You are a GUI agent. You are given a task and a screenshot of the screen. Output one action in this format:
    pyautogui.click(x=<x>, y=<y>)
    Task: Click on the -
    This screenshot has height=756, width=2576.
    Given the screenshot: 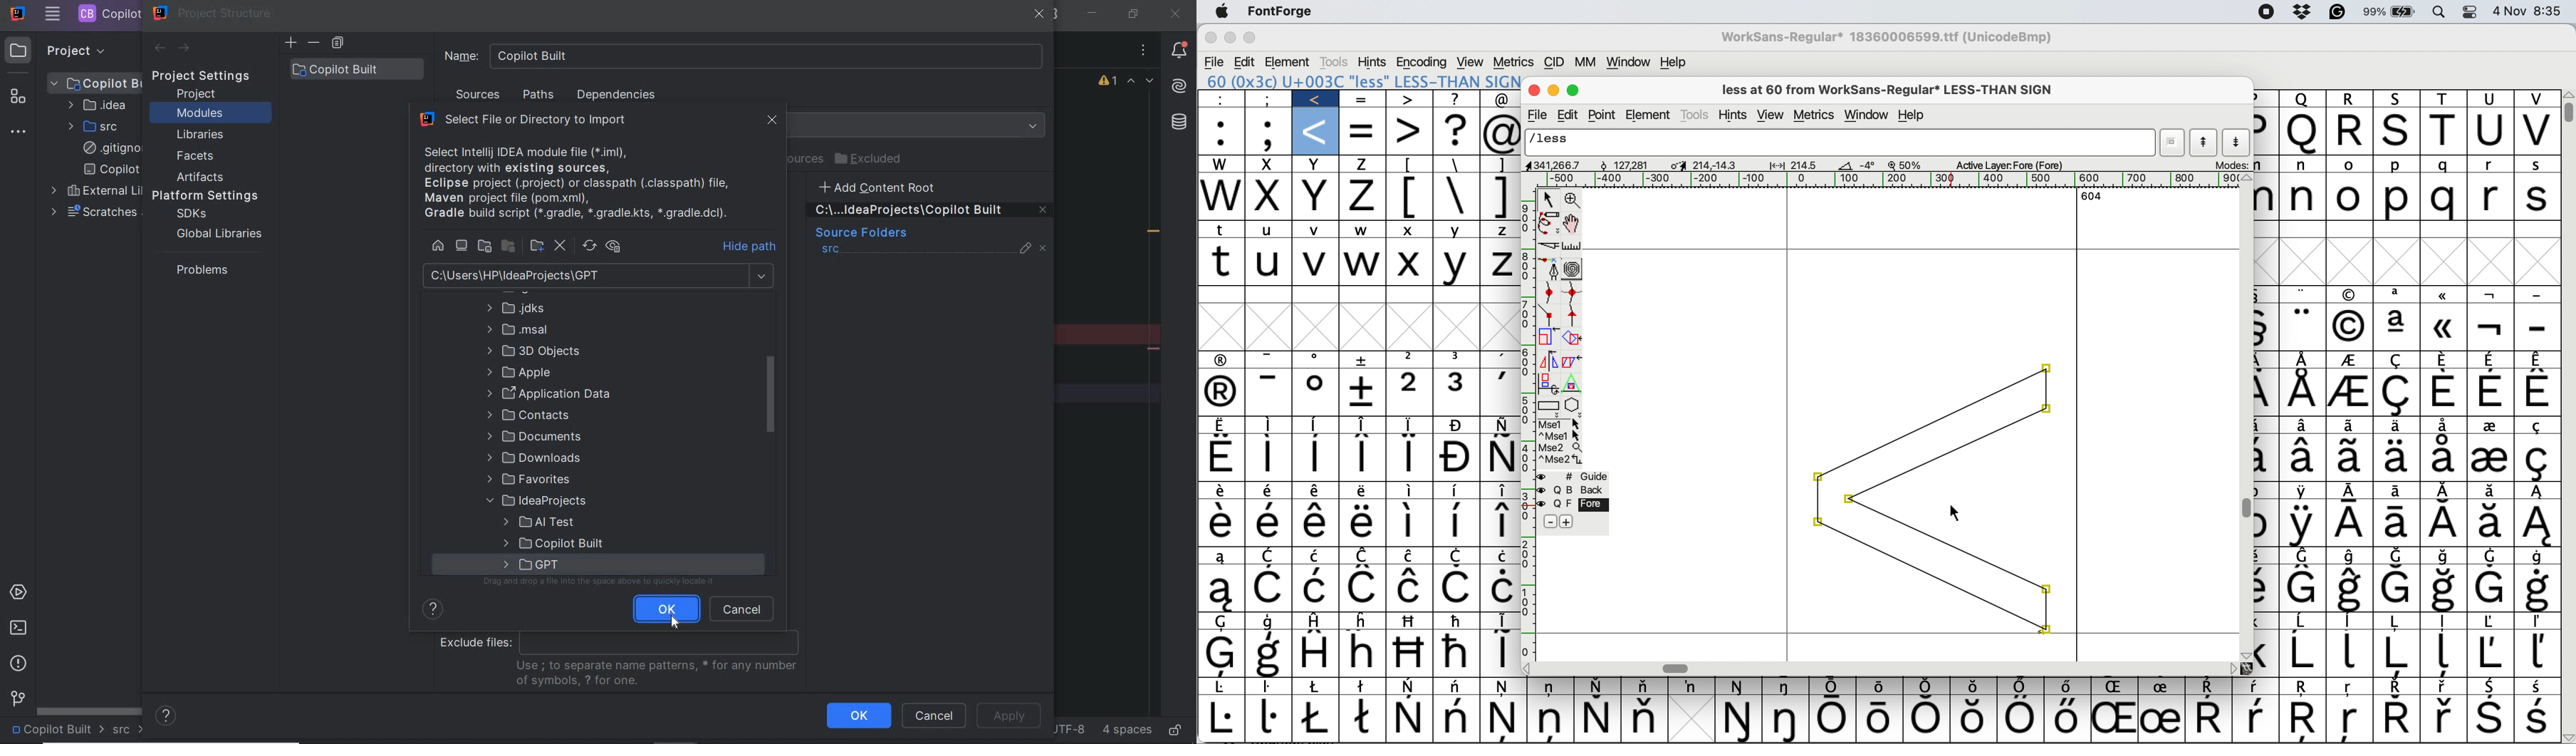 What is the action you would take?
    pyautogui.click(x=2538, y=296)
    